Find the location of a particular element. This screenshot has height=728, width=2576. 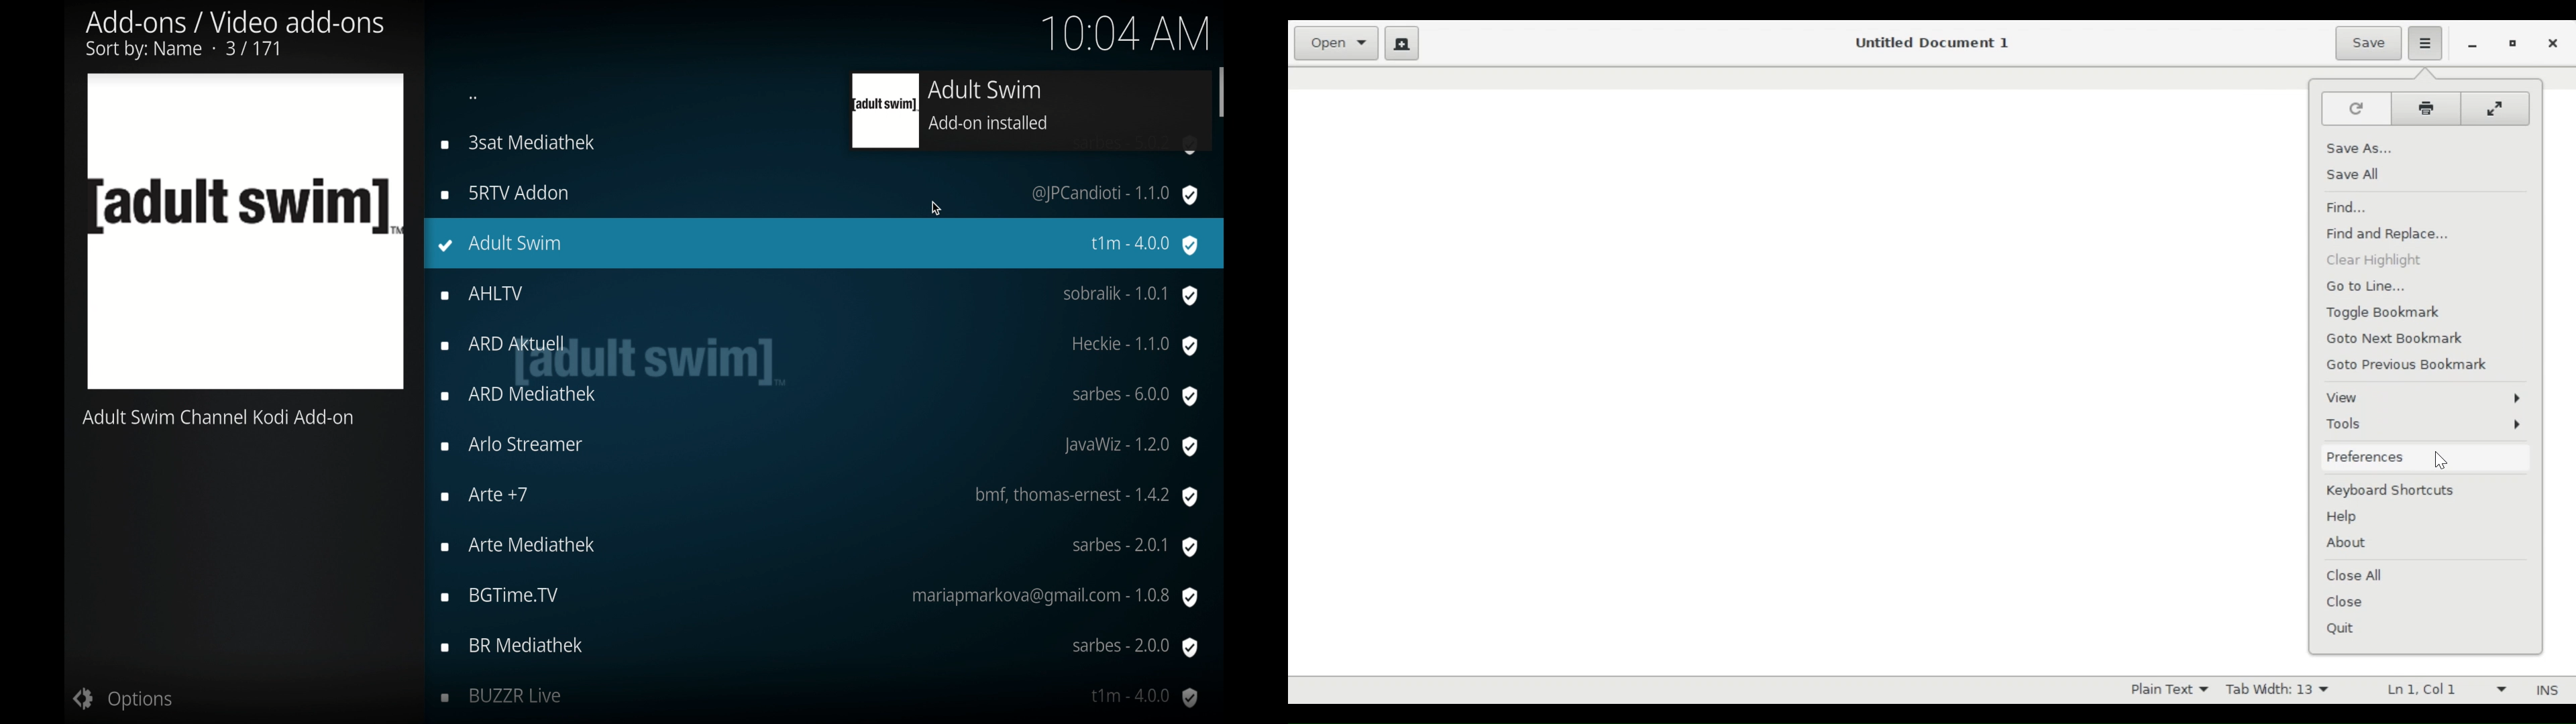

C is located at coordinates (2497, 109).